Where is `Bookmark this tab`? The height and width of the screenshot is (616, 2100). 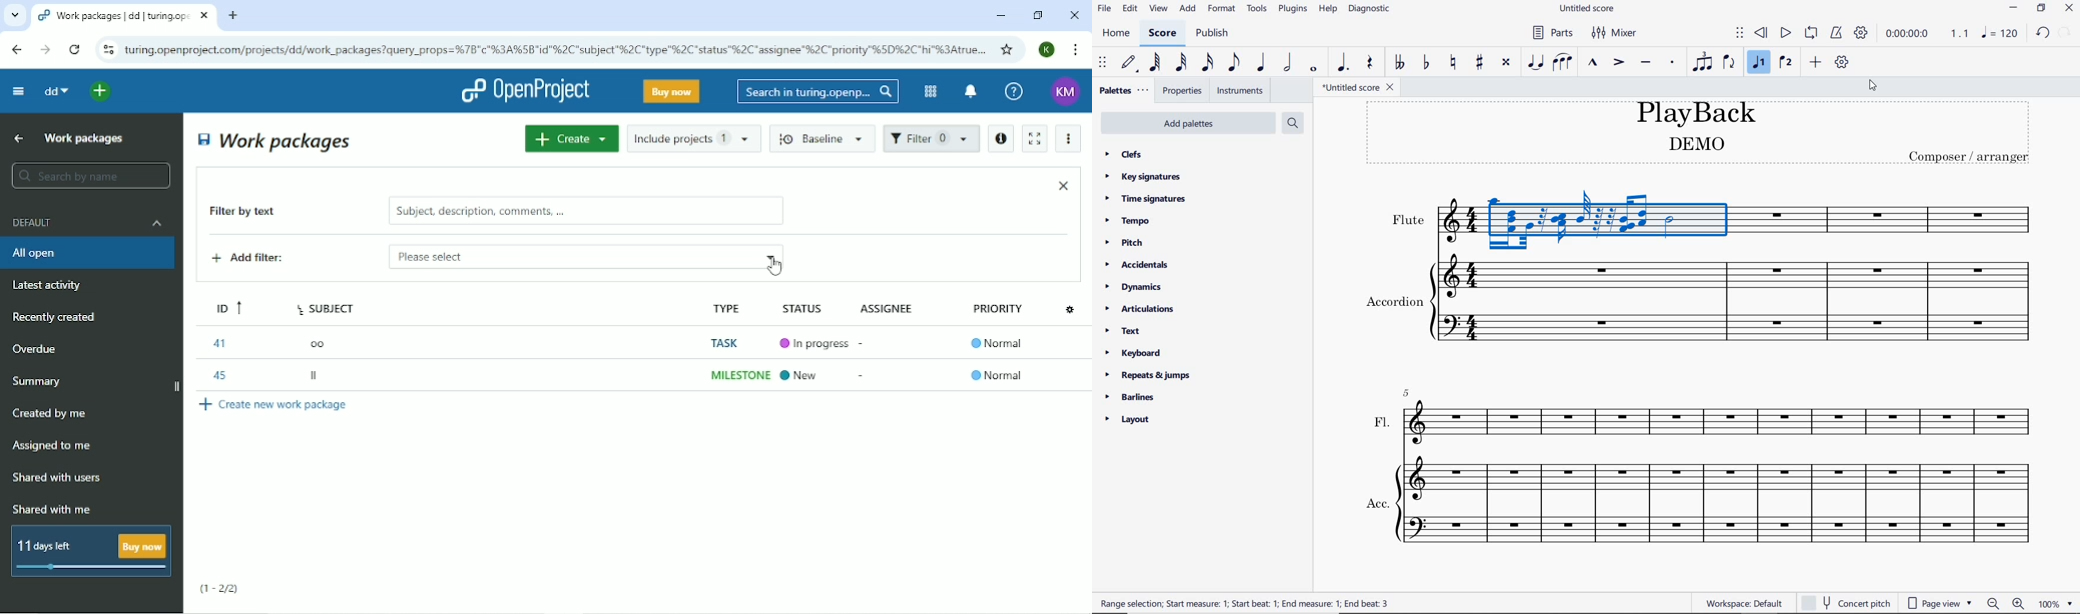
Bookmark this tab is located at coordinates (1007, 49).